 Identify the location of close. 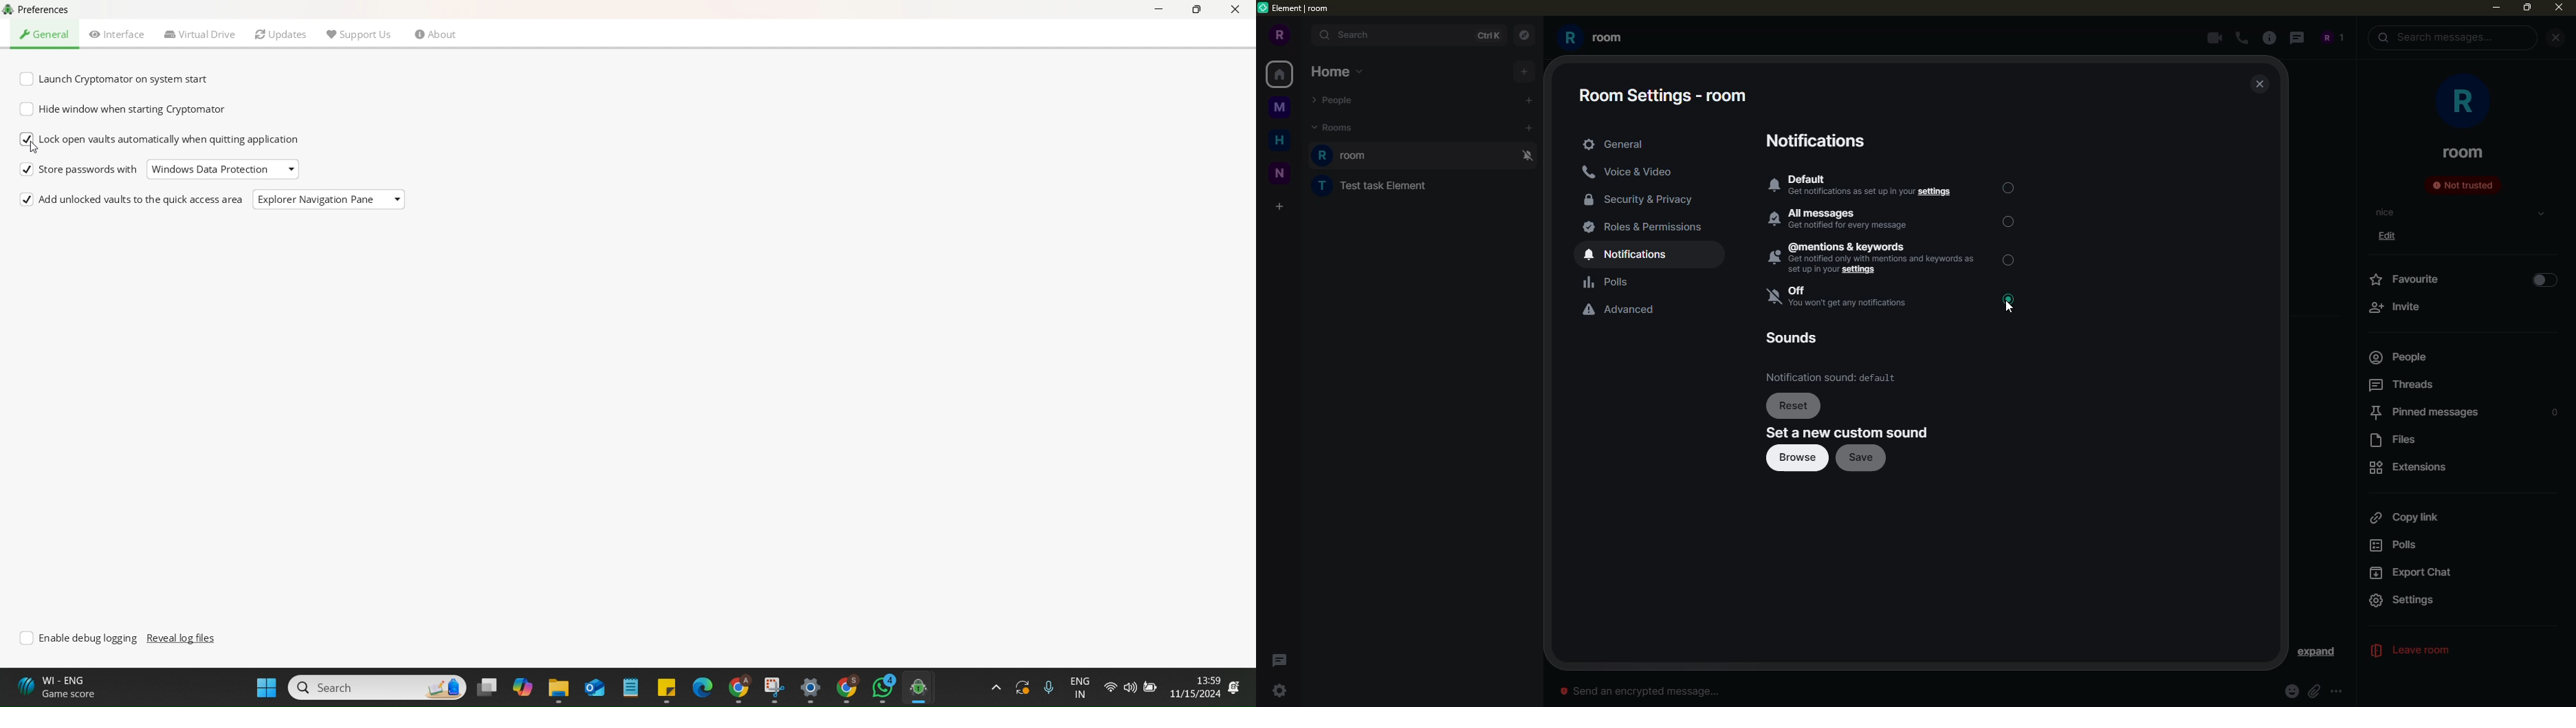
(2555, 38).